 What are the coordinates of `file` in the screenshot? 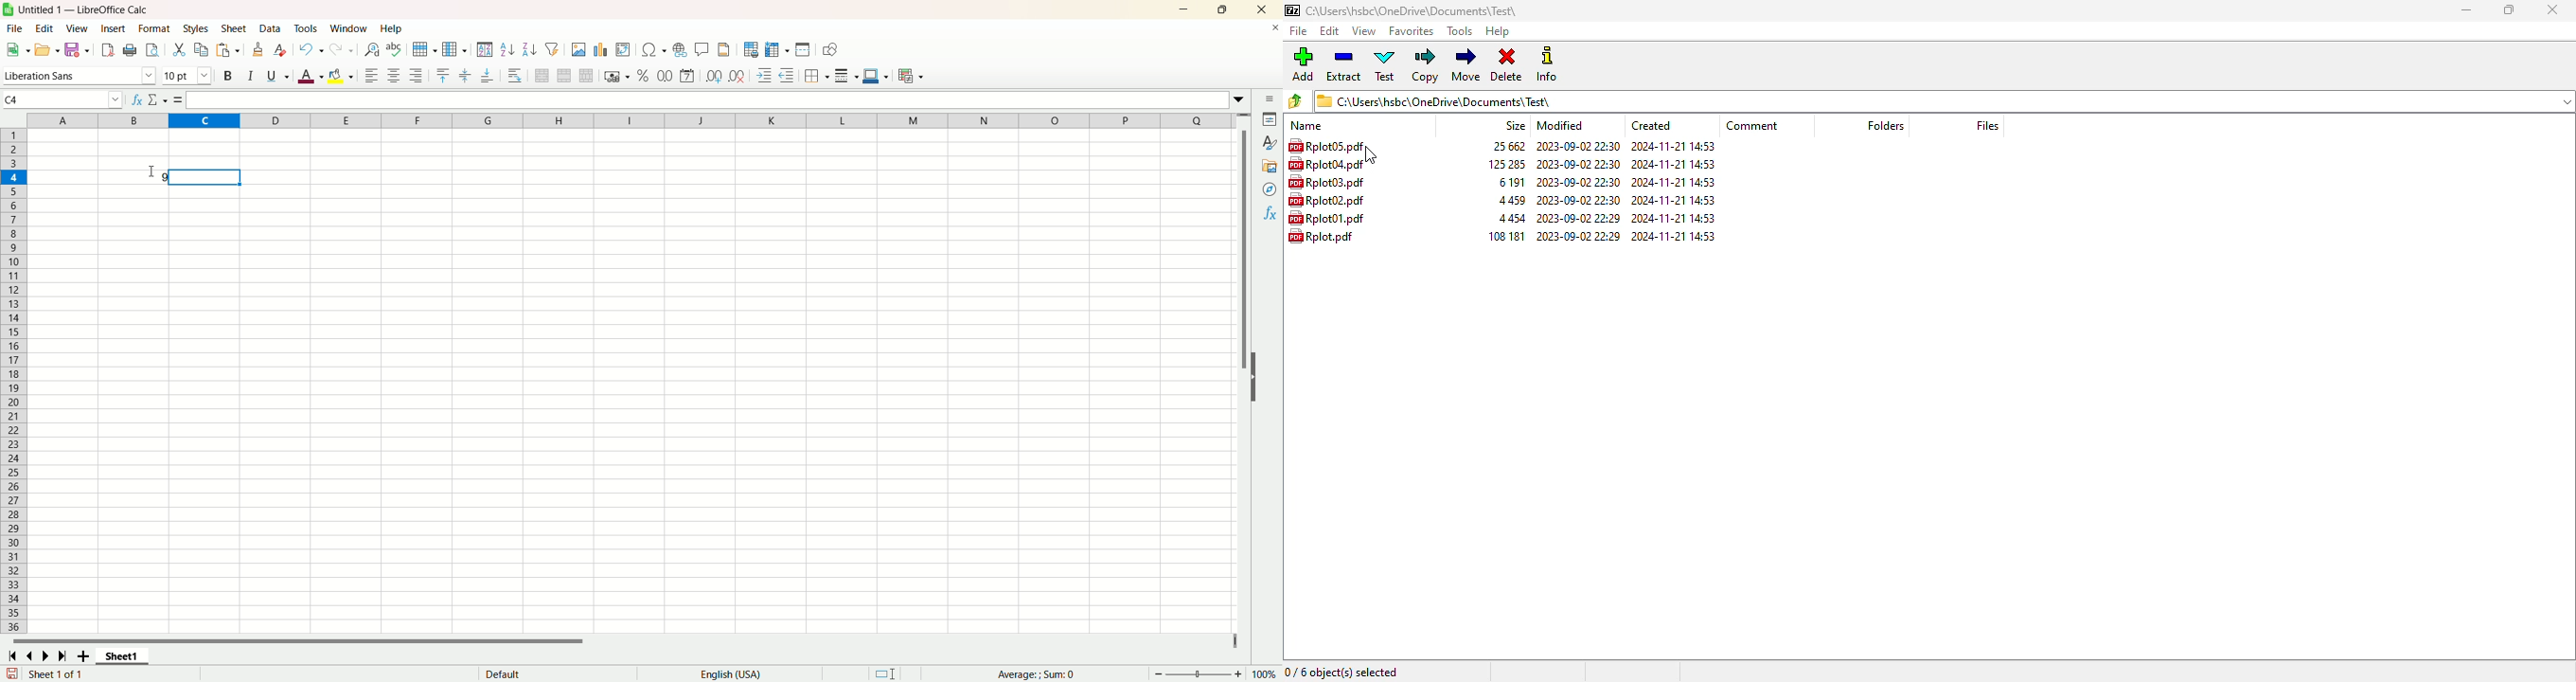 It's located at (1297, 31).